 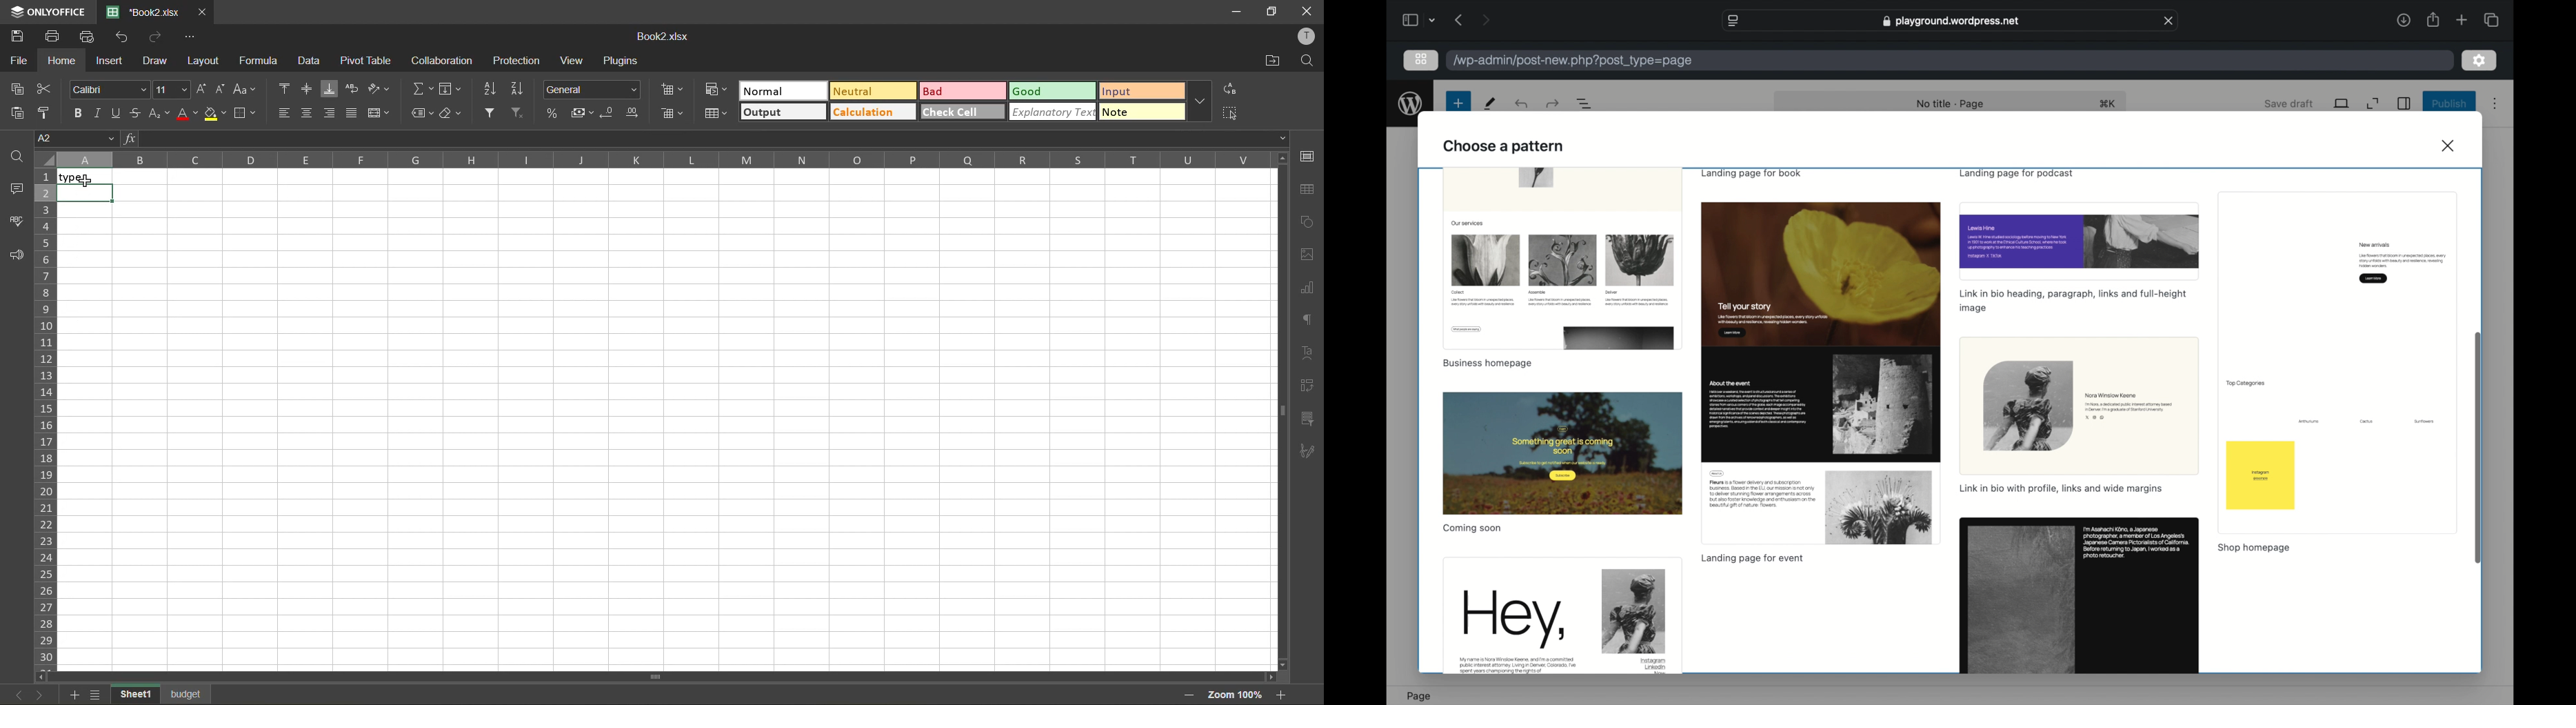 What do you see at coordinates (224, 90) in the screenshot?
I see `decrement size` at bounding box center [224, 90].